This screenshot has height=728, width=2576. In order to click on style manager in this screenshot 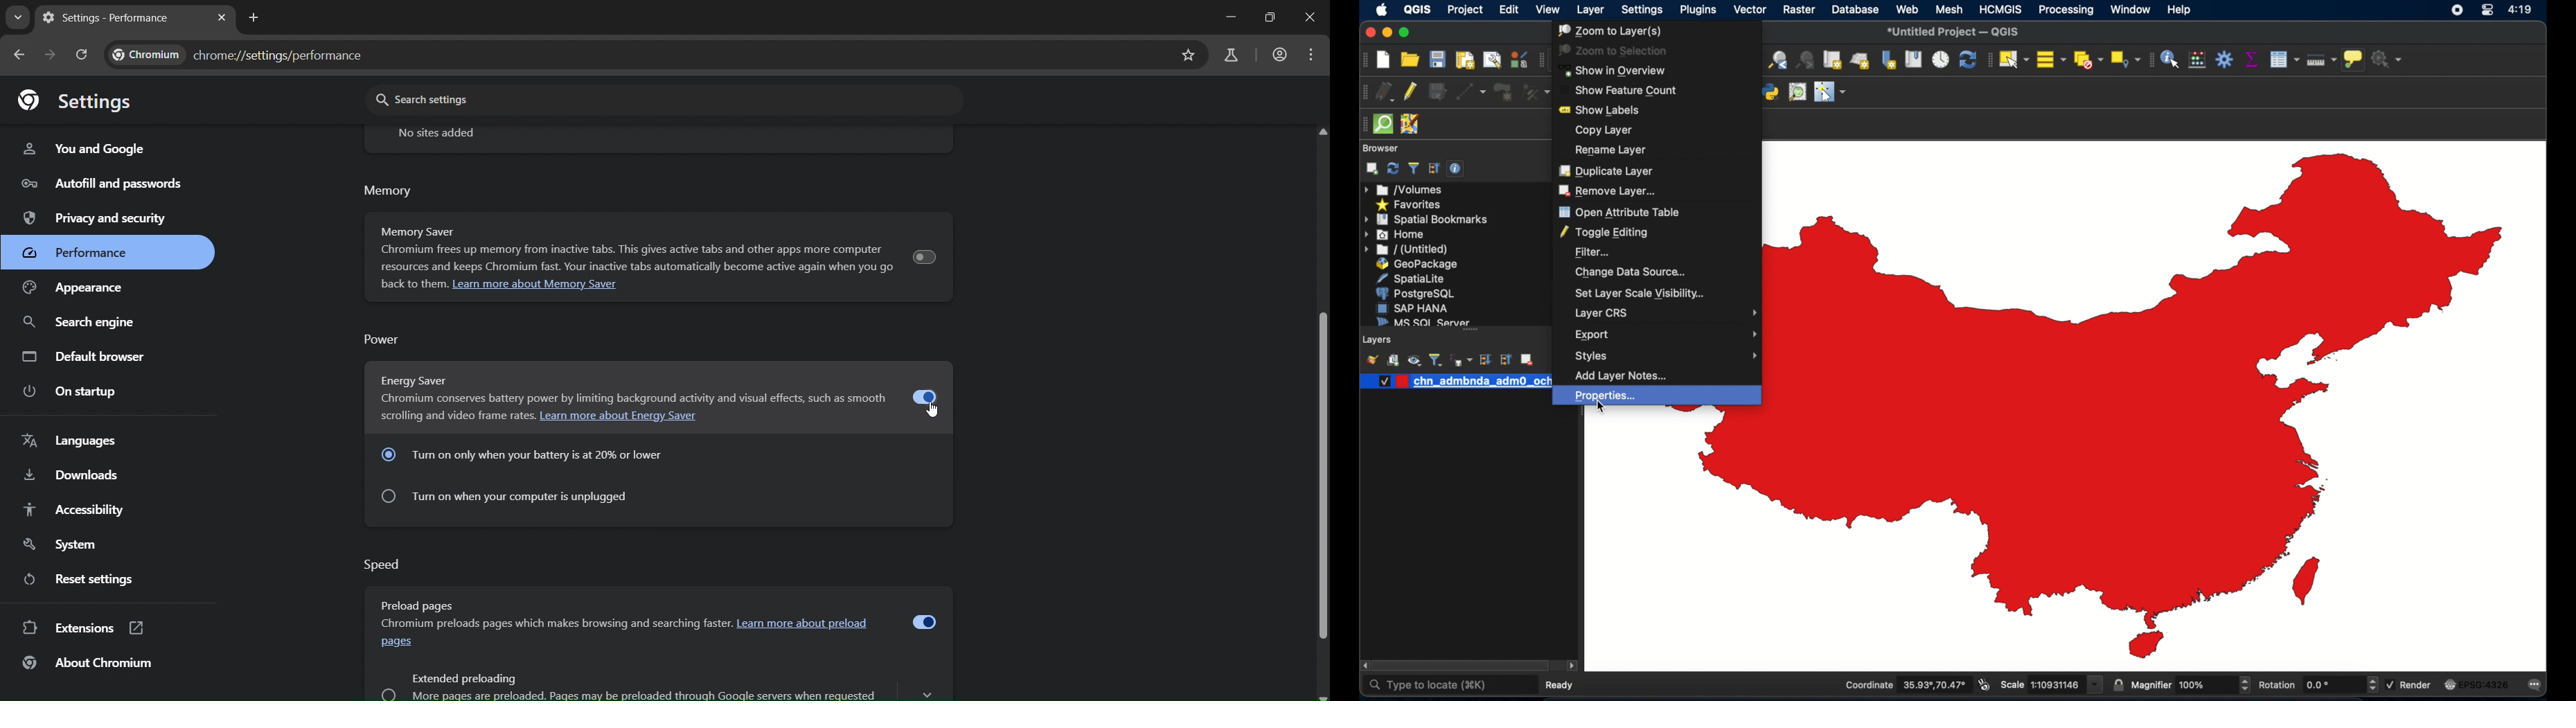, I will do `click(1518, 60)`.